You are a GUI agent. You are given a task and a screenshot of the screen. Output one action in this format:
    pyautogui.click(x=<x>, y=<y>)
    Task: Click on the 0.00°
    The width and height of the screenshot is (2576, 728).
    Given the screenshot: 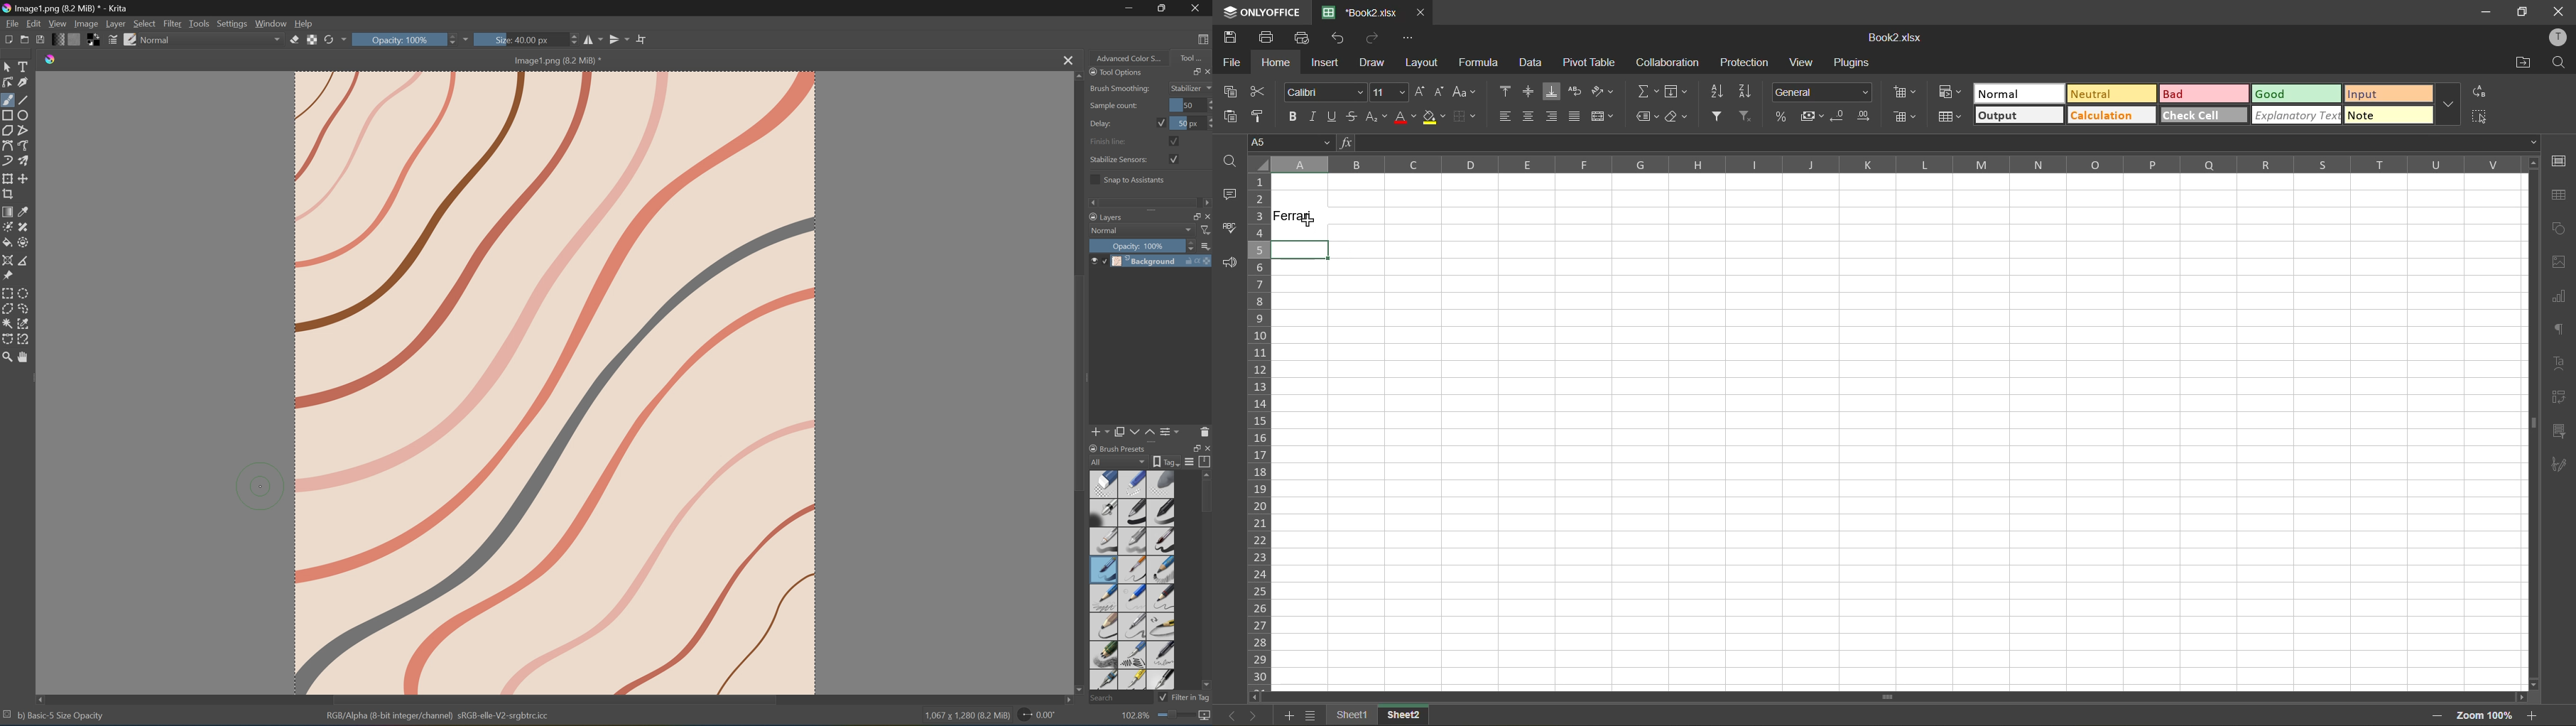 What is the action you would take?
    pyautogui.click(x=1036, y=717)
    